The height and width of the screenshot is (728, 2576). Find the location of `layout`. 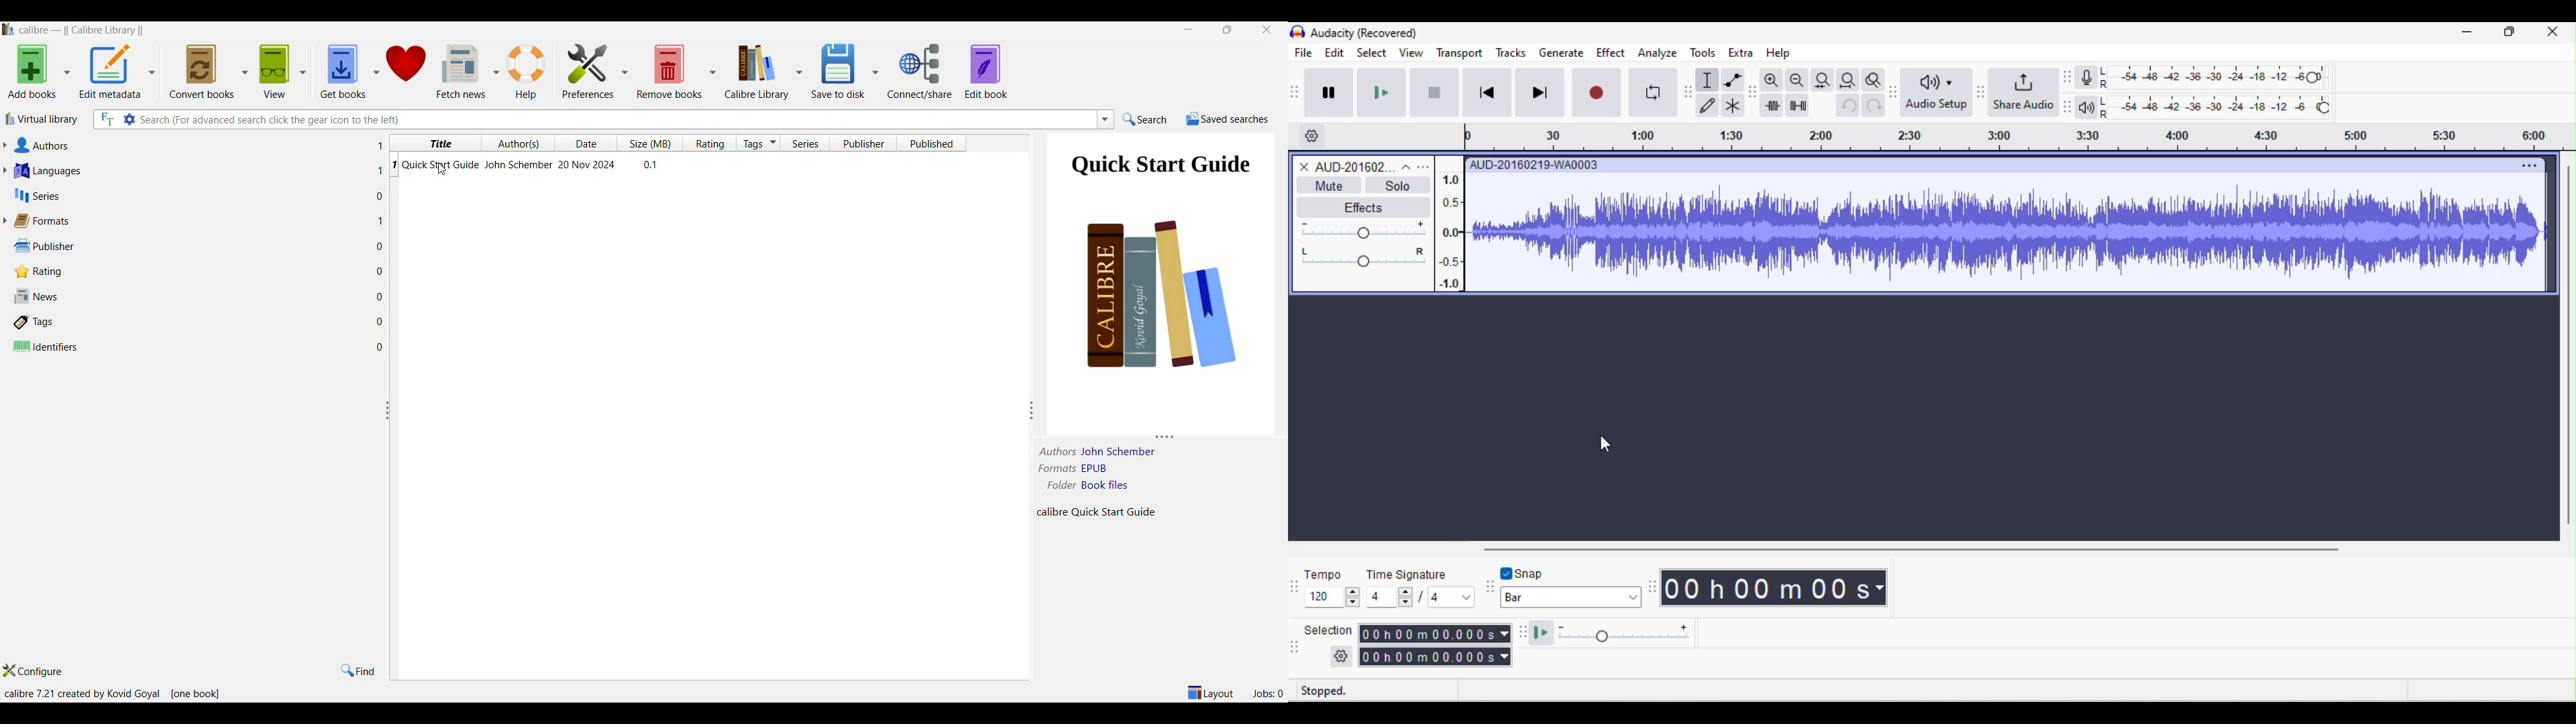

layout is located at coordinates (1210, 692).